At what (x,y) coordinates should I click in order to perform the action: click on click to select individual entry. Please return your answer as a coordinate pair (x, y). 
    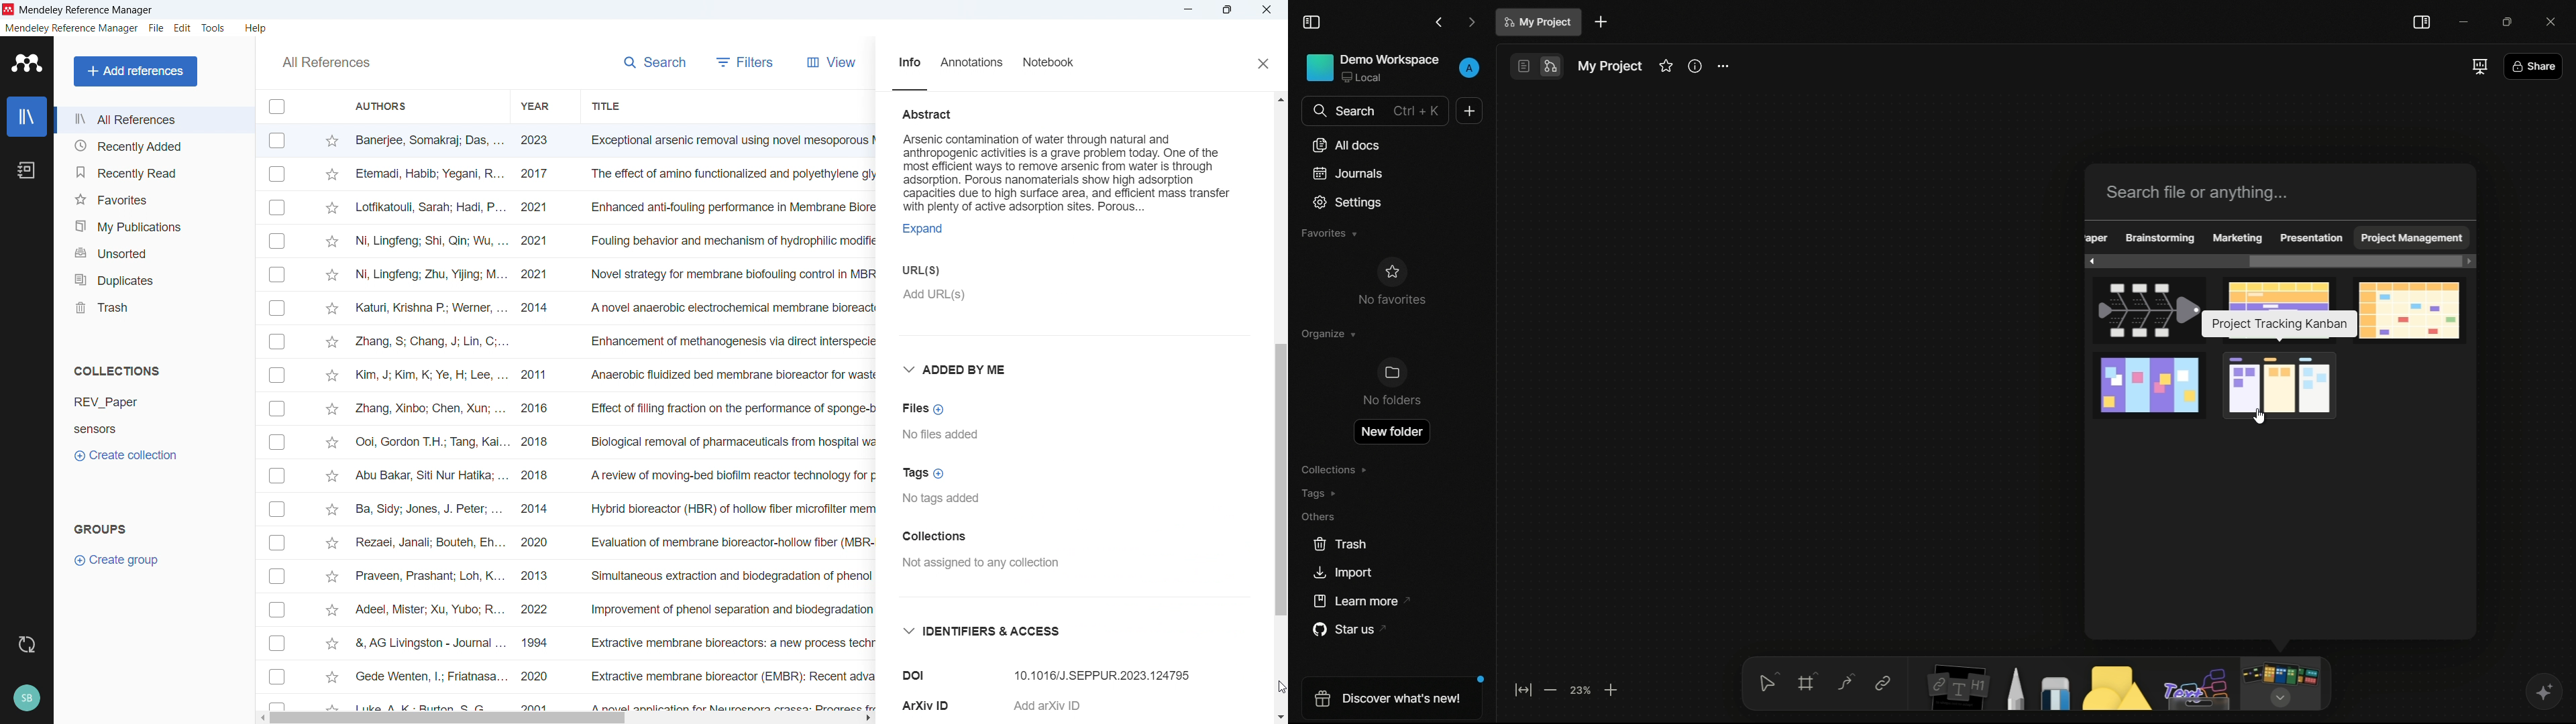
    Looking at the image, I should click on (278, 241).